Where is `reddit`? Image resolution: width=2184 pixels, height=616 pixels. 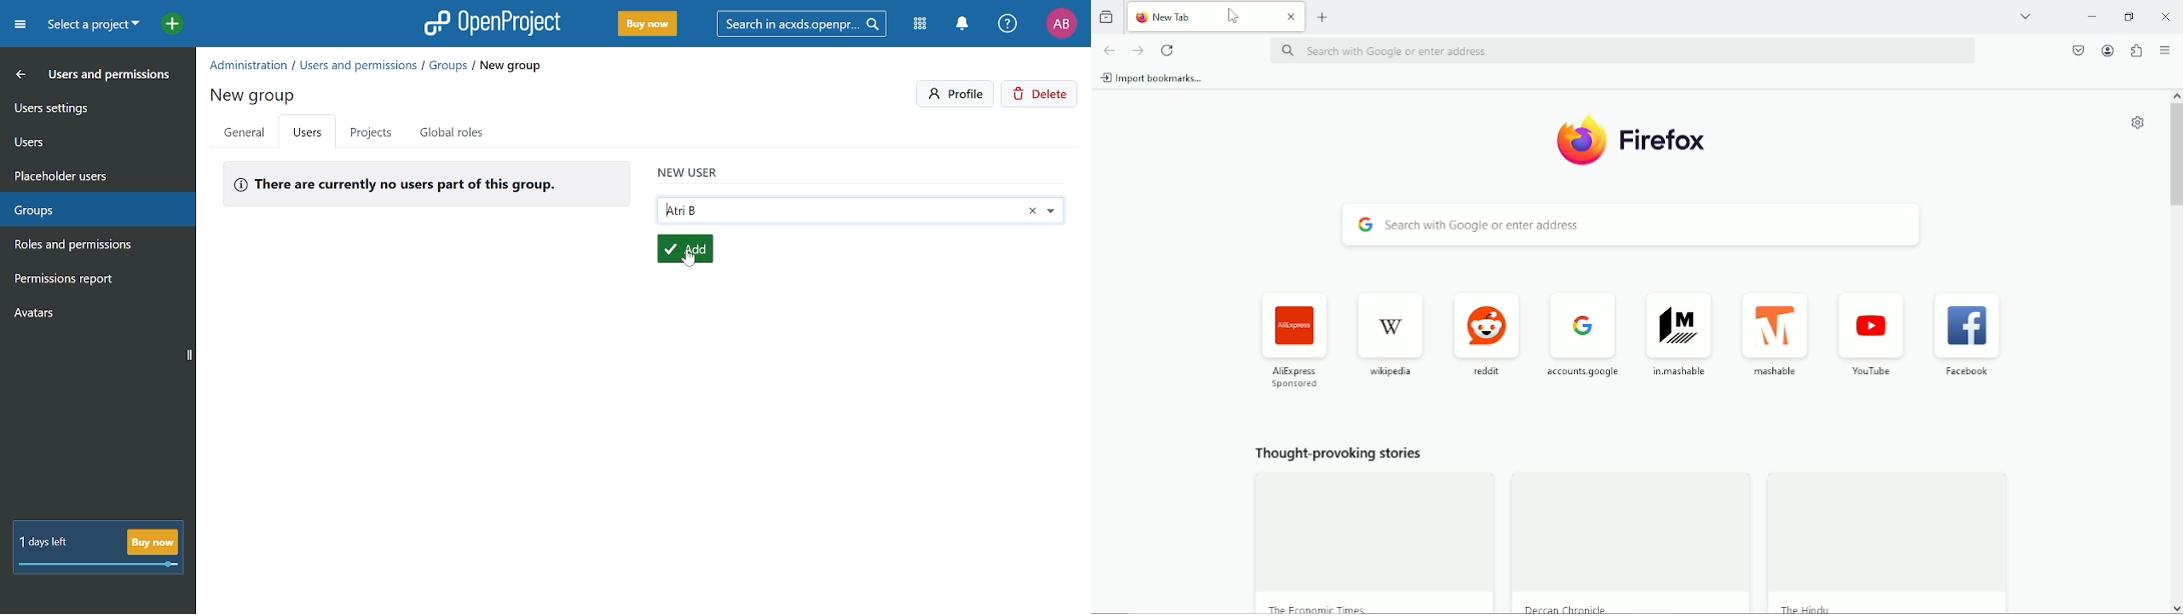 reddit is located at coordinates (1487, 333).